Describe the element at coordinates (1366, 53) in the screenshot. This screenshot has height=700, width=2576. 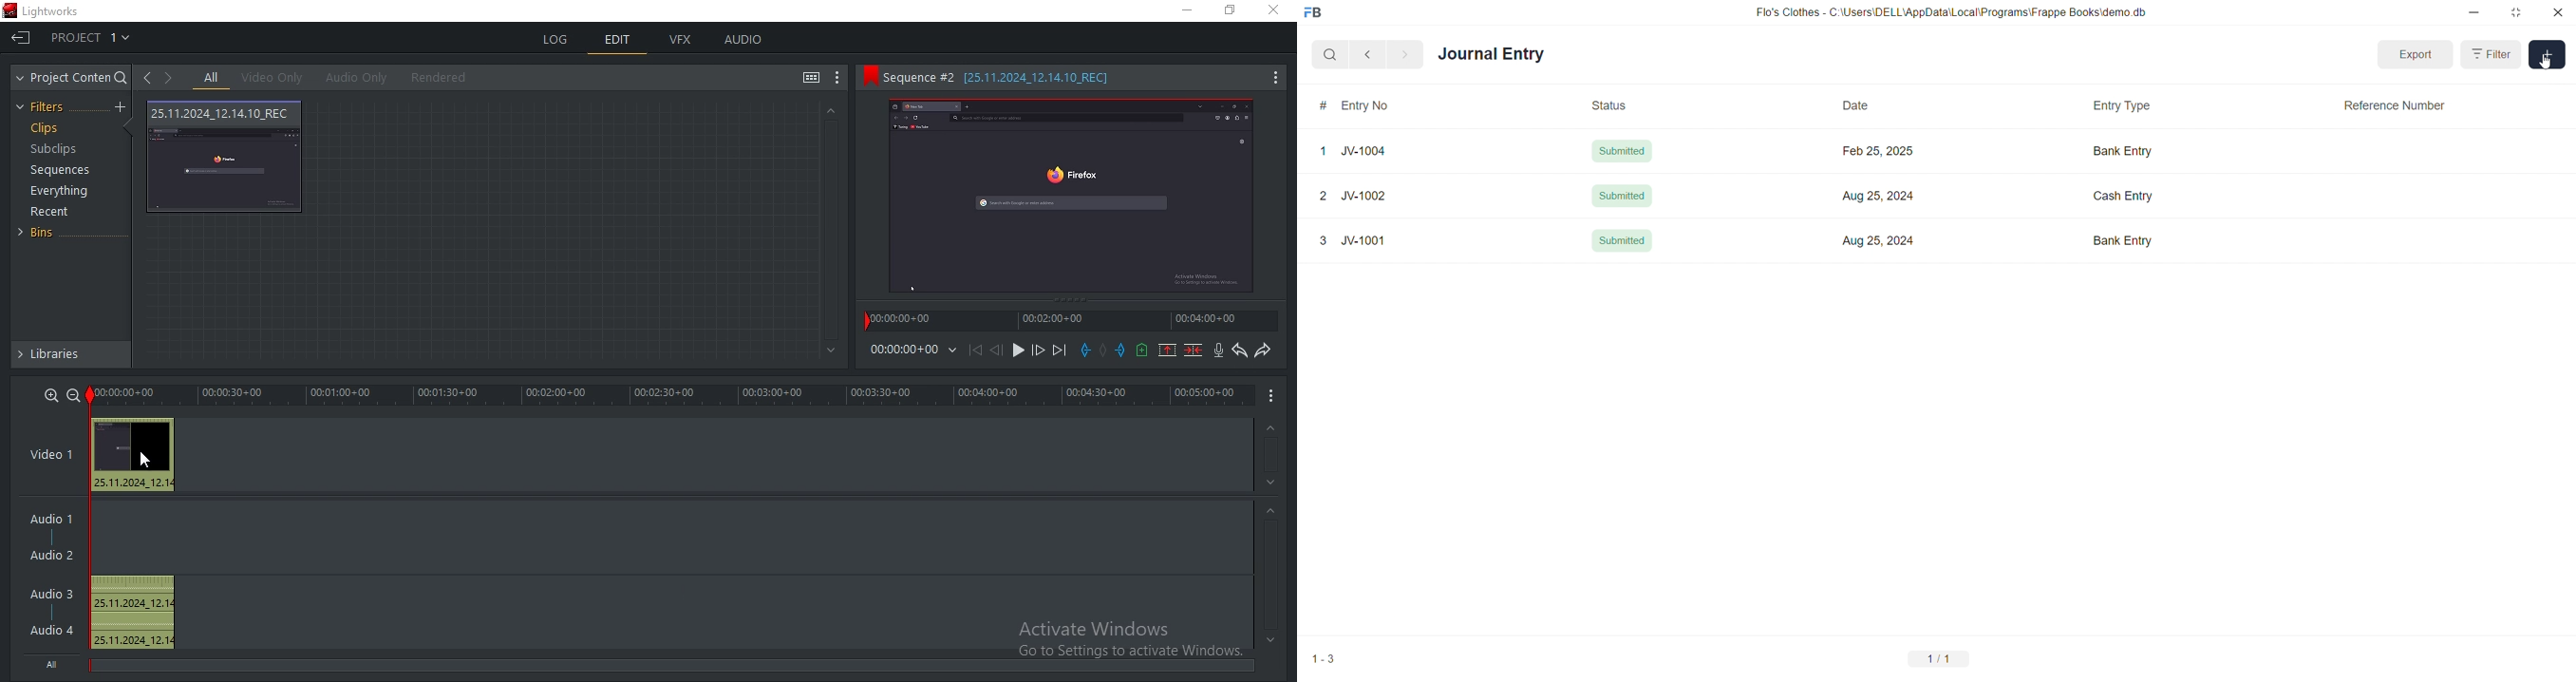
I see `navigate backward ` at that location.